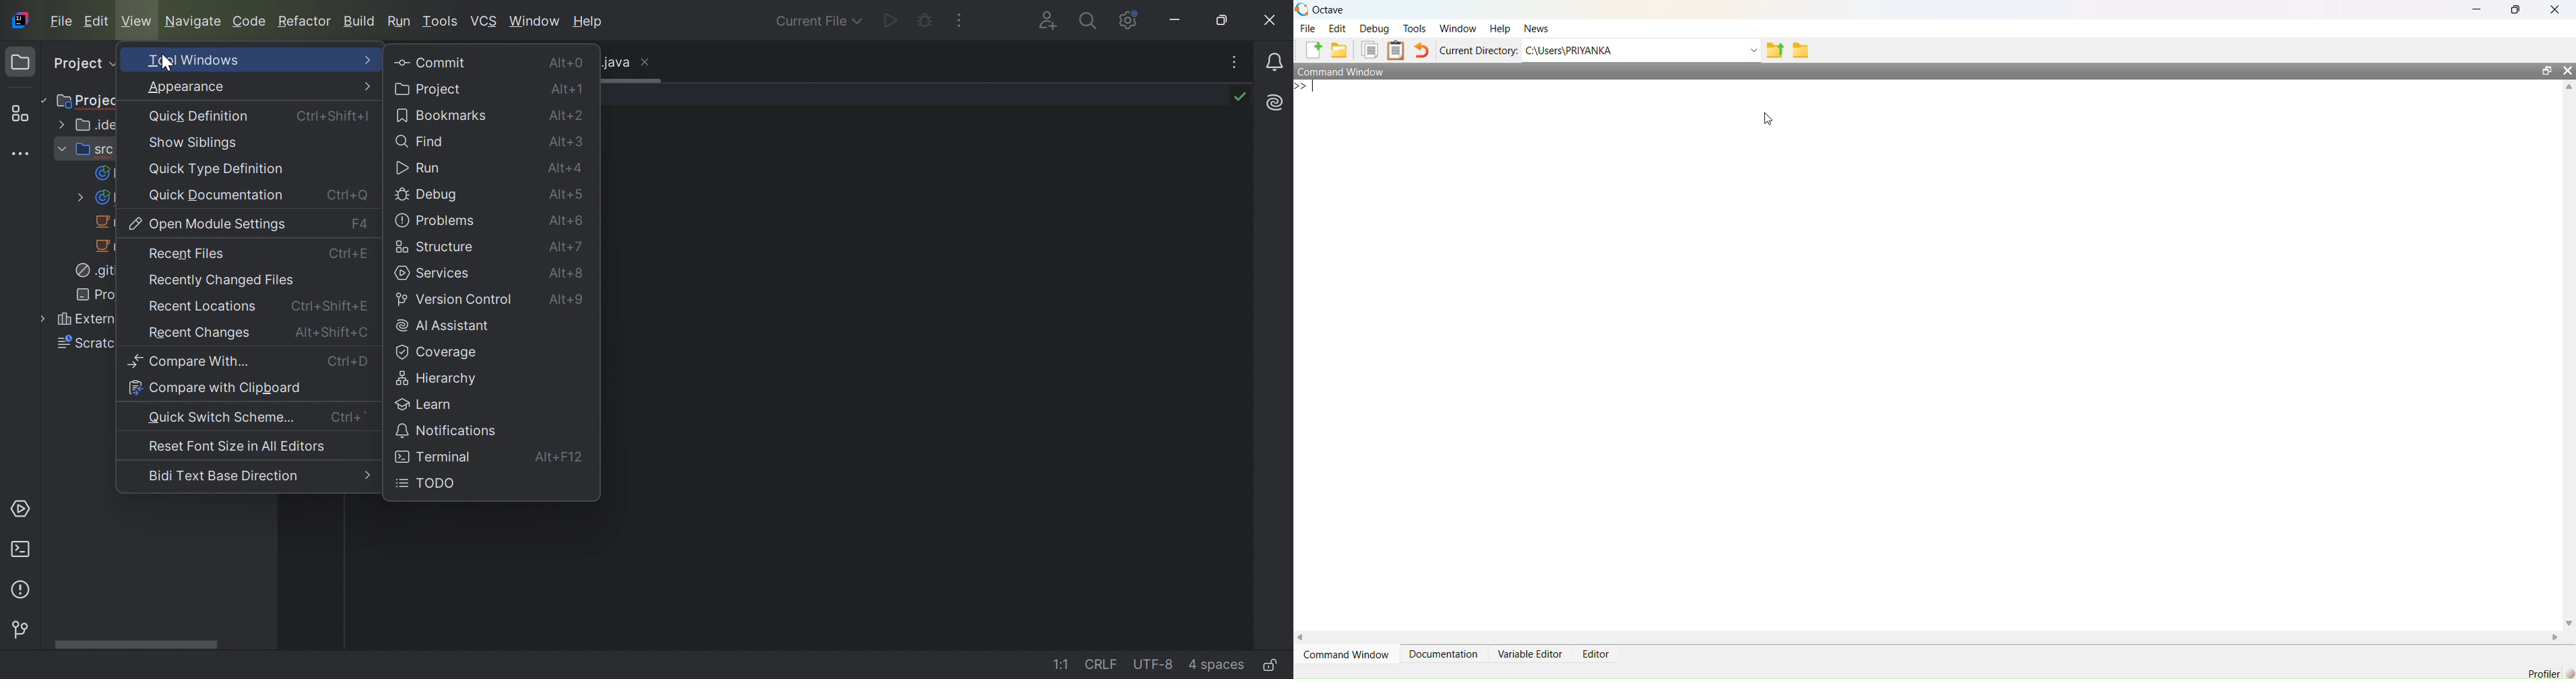 The image size is (2576, 700). I want to click on News, so click(1536, 29).